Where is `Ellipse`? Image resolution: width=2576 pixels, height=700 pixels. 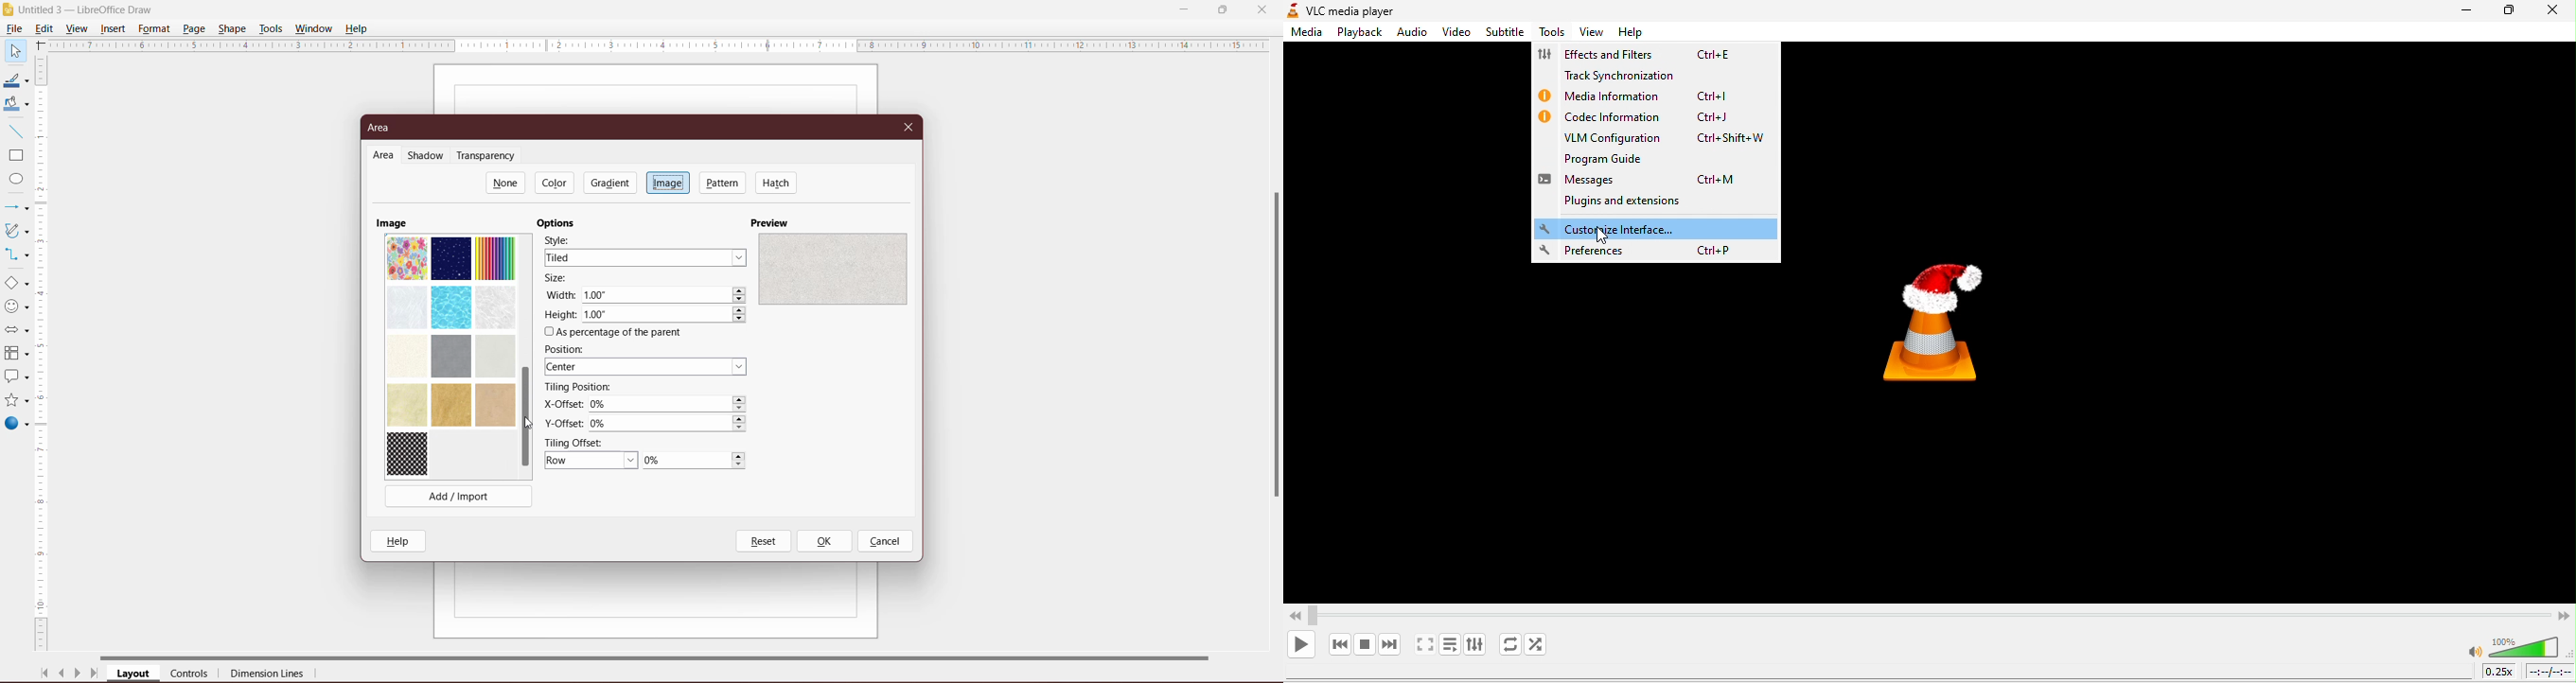
Ellipse is located at coordinates (13, 180).